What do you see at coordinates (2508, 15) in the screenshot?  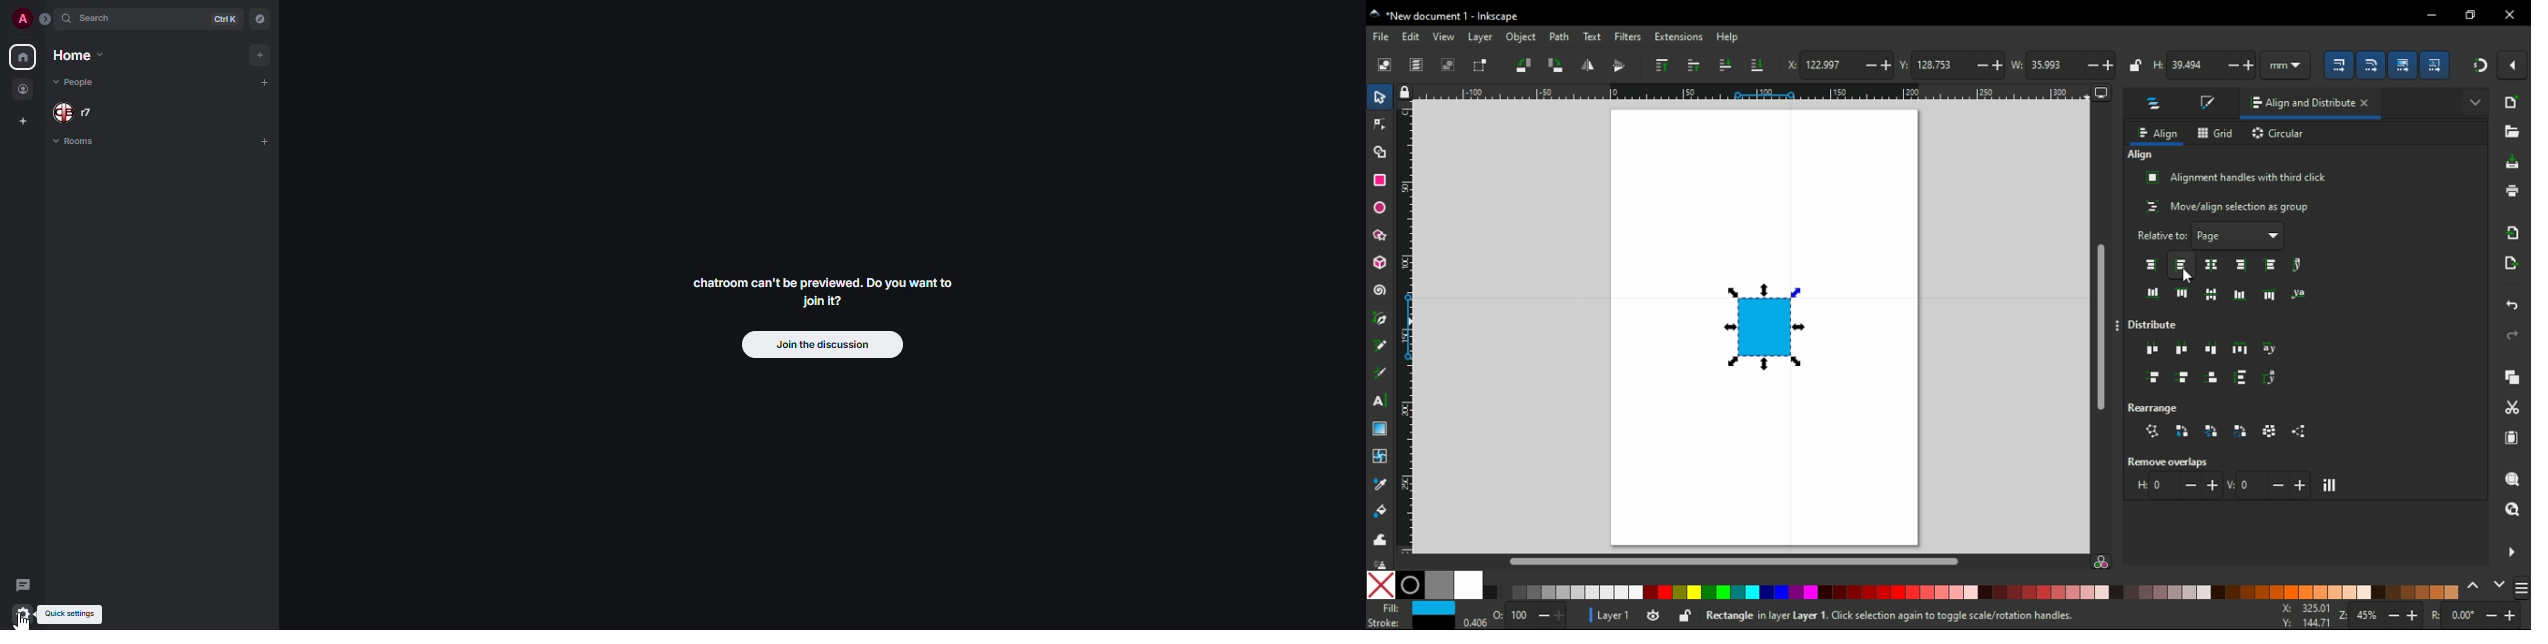 I see `close window` at bounding box center [2508, 15].